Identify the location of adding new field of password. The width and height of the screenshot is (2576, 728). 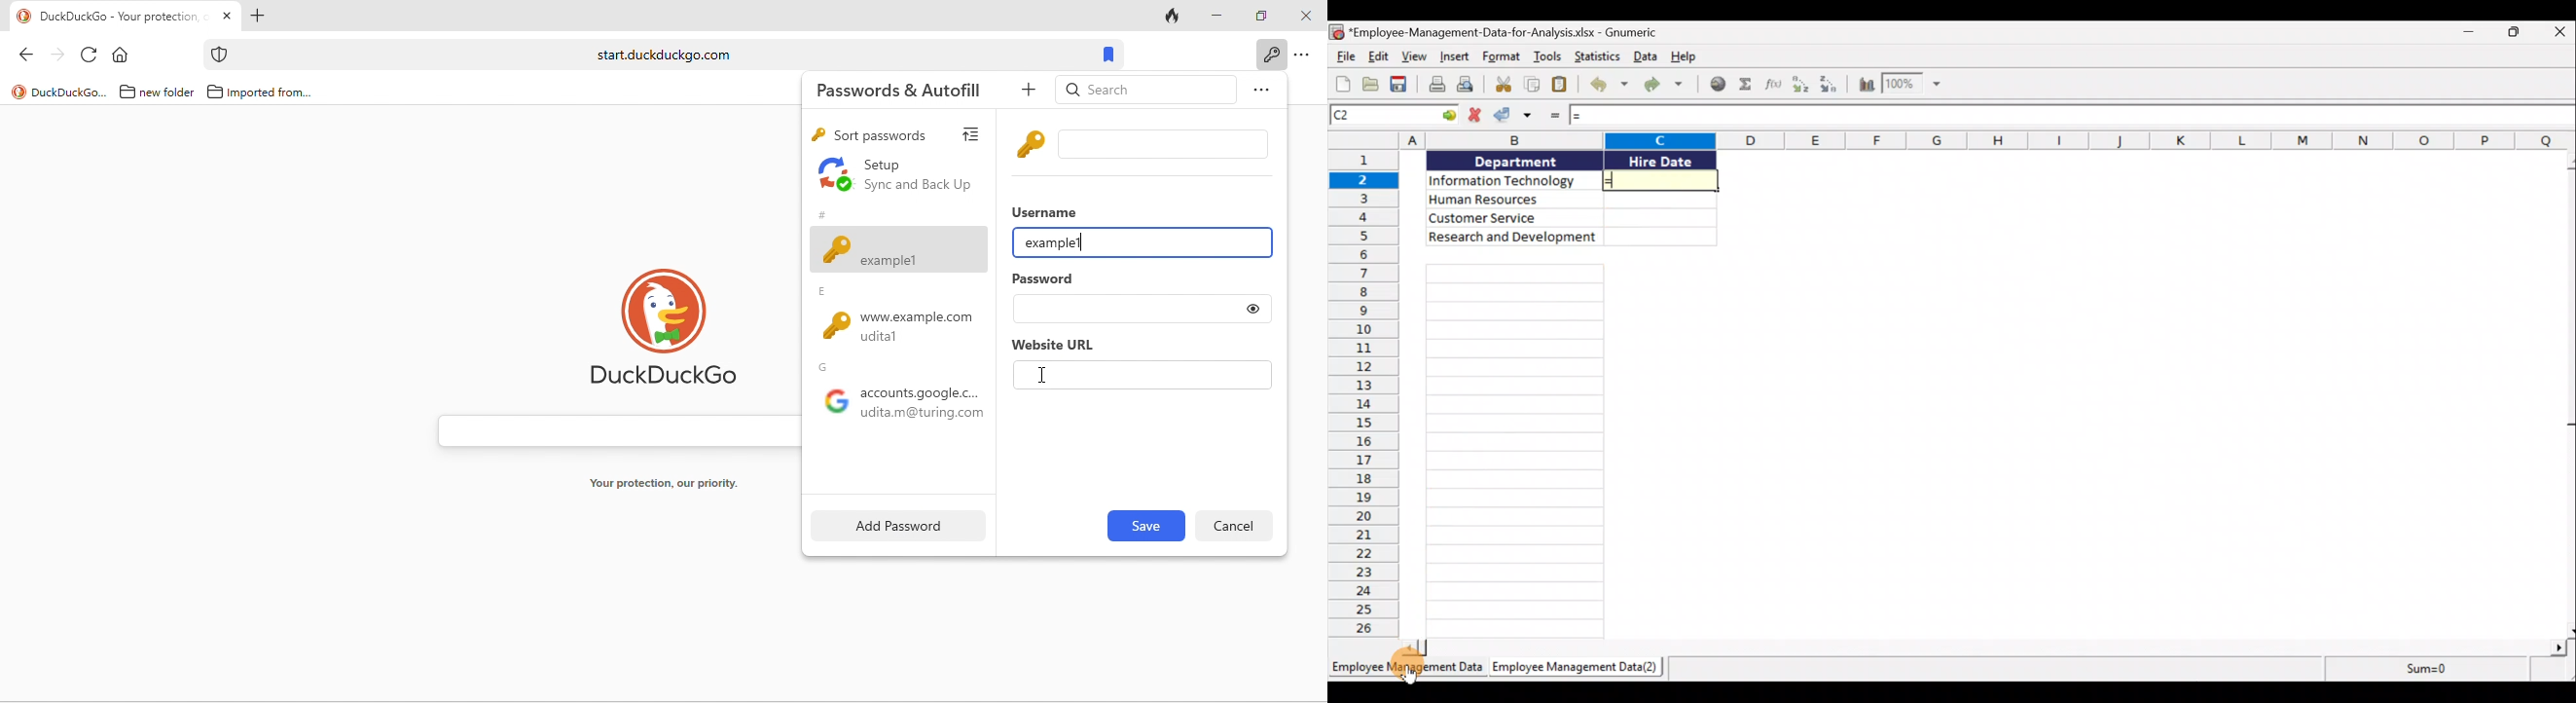
(901, 249).